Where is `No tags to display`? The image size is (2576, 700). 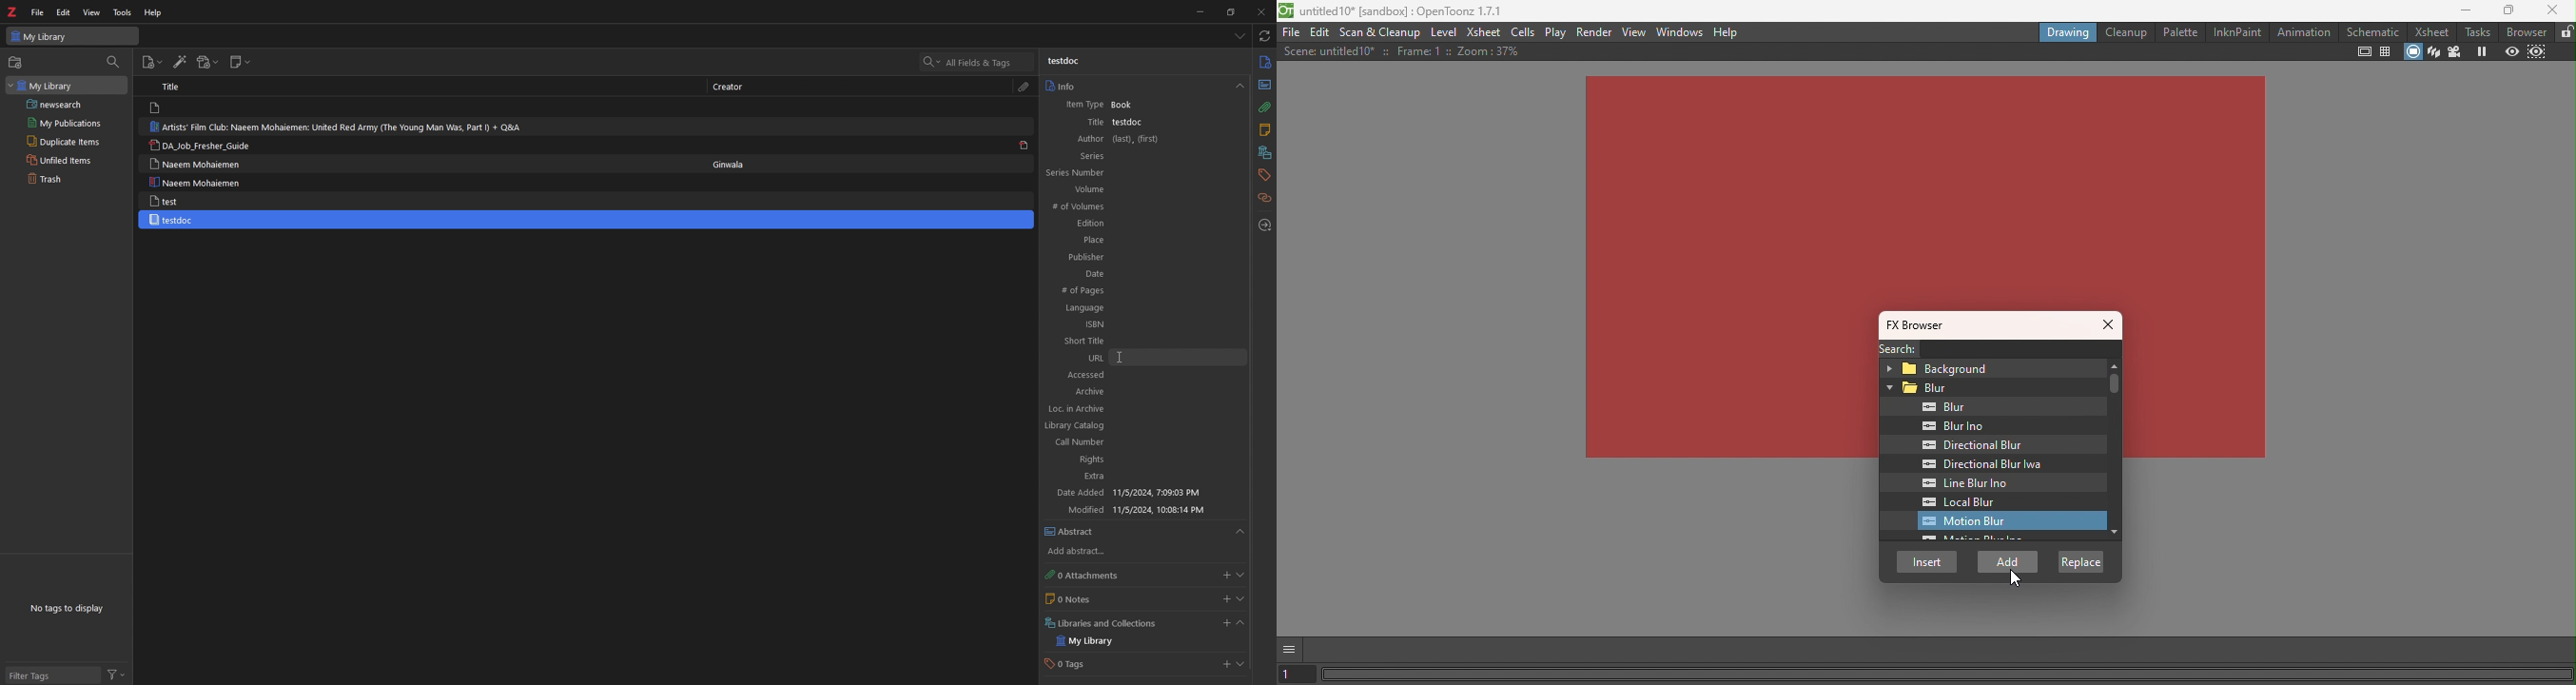 No tags to display is located at coordinates (70, 607).